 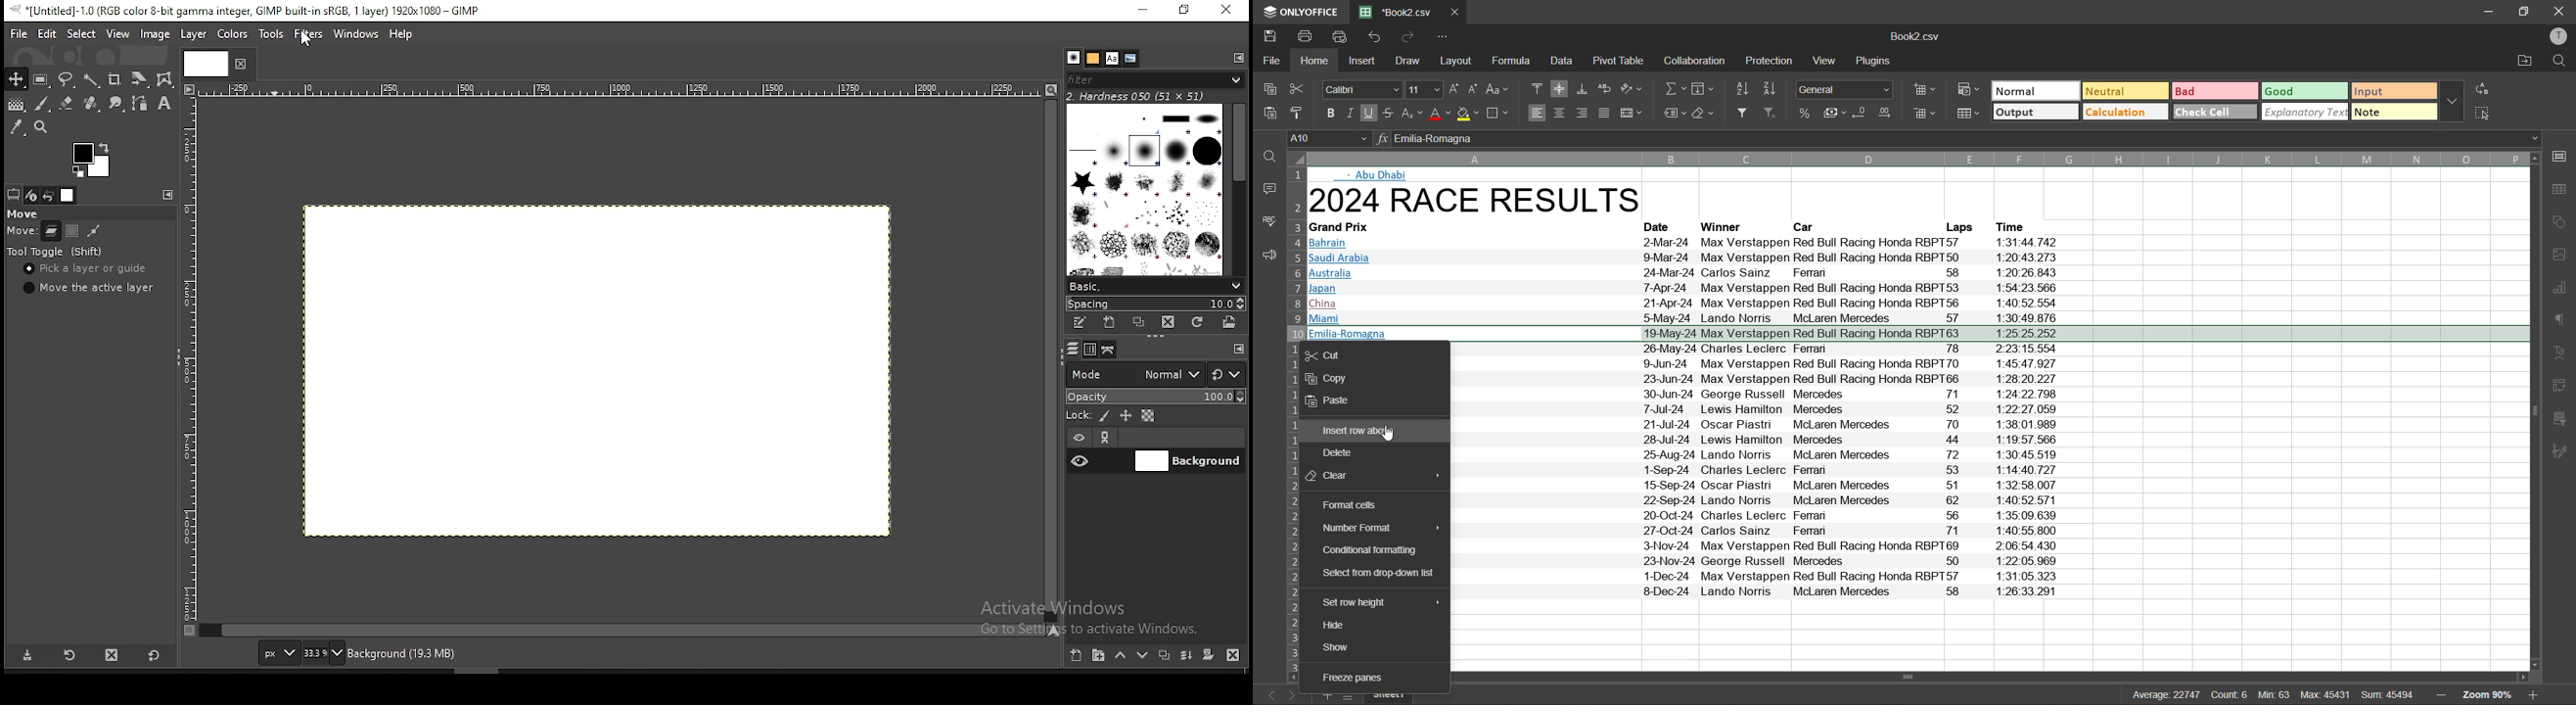 What do you see at coordinates (1112, 58) in the screenshot?
I see `fonts` at bounding box center [1112, 58].